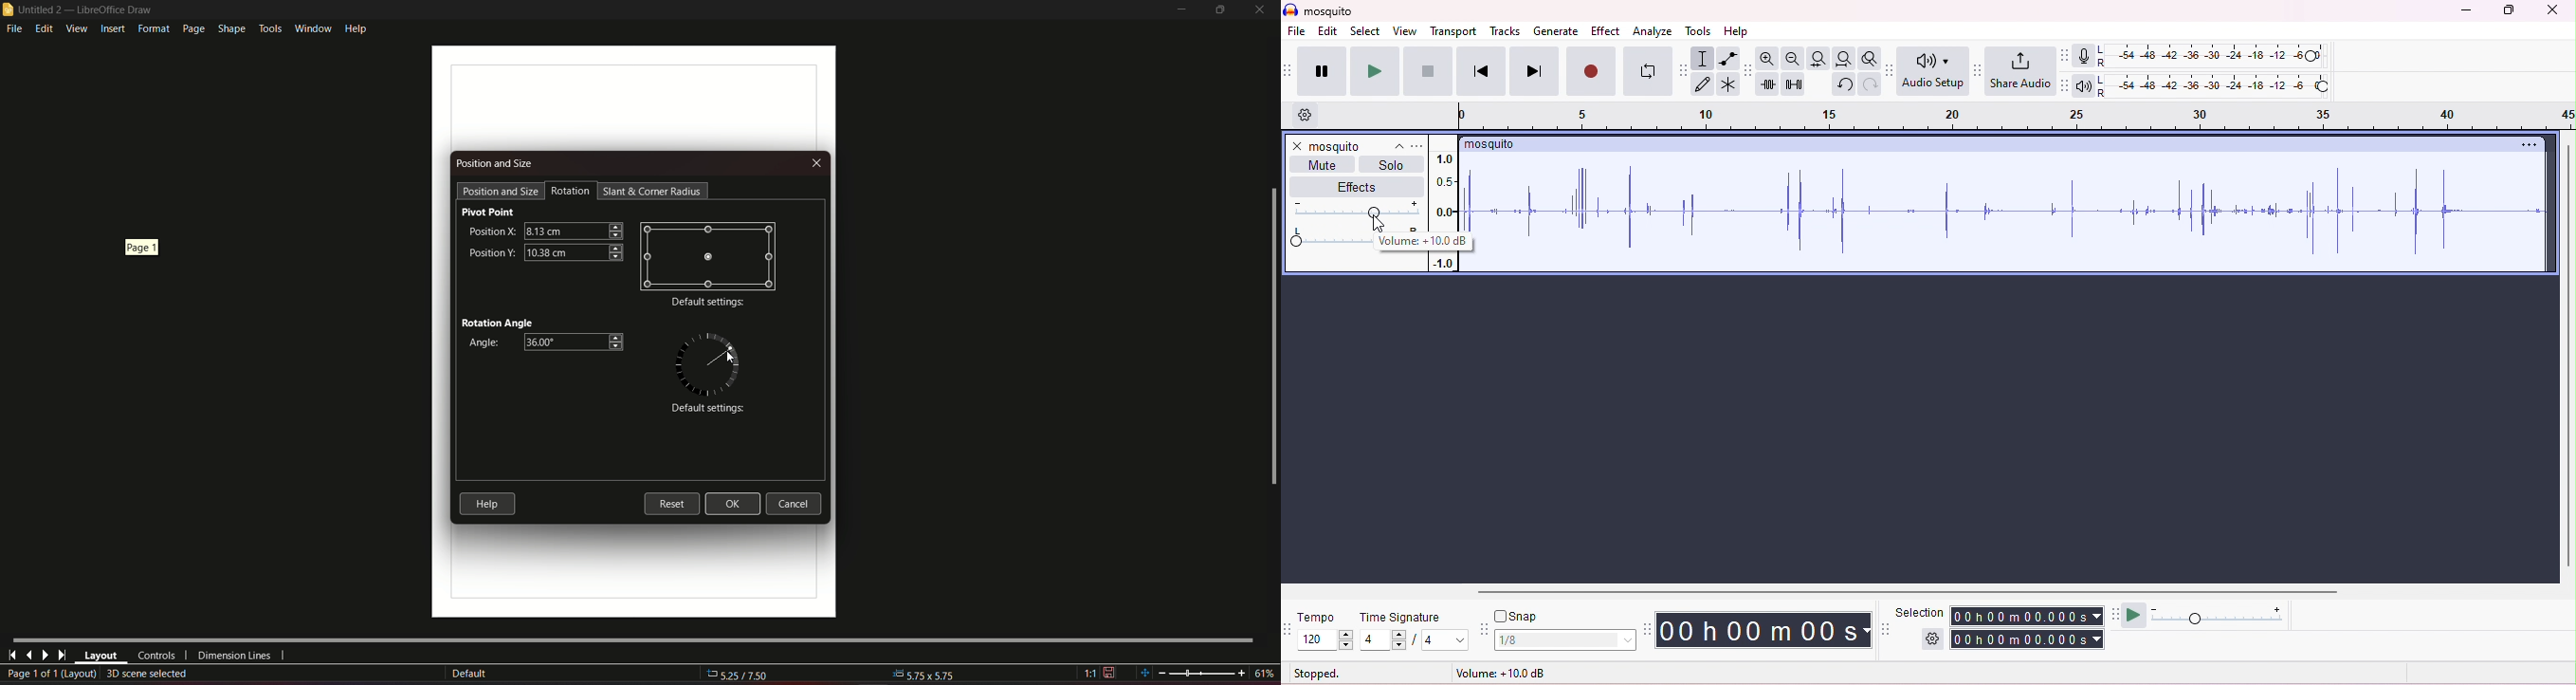 The width and height of the screenshot is (2576, 700). What do you see at coordinates (1379, 224) in the screenshot?
I see `cursor` at bounding box center [1379, 224].